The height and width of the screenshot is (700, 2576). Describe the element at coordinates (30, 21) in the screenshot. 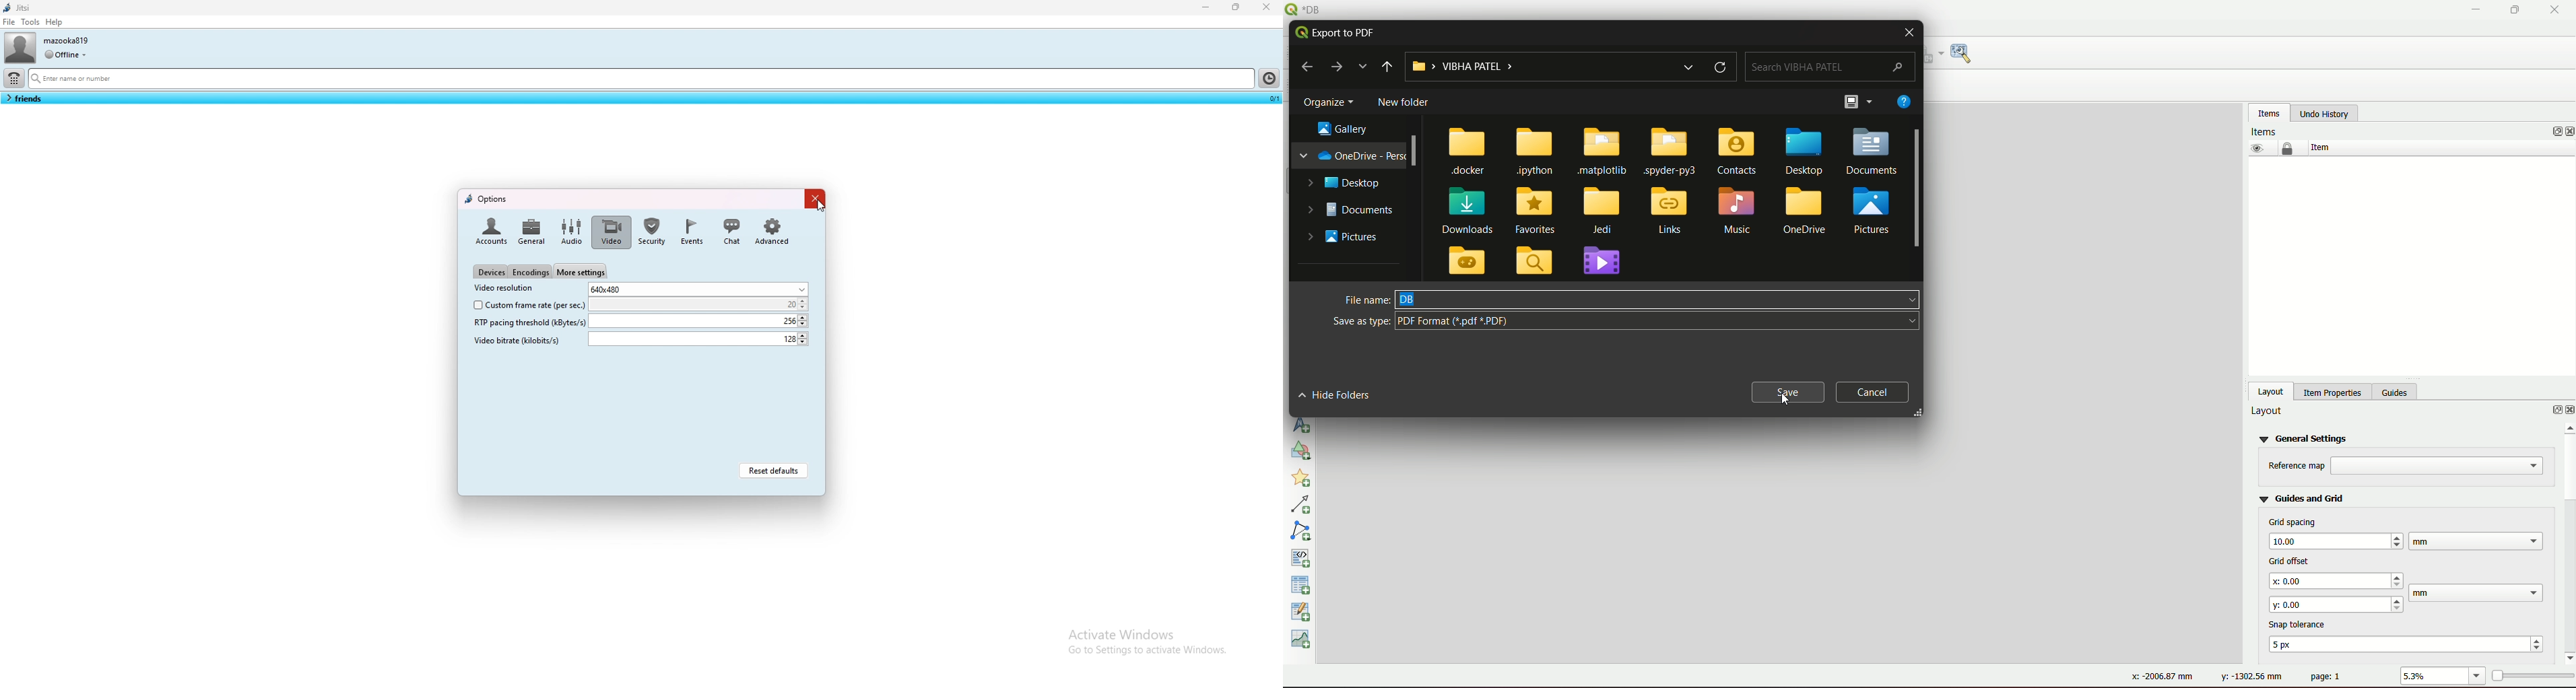

I see `tools` at that location.